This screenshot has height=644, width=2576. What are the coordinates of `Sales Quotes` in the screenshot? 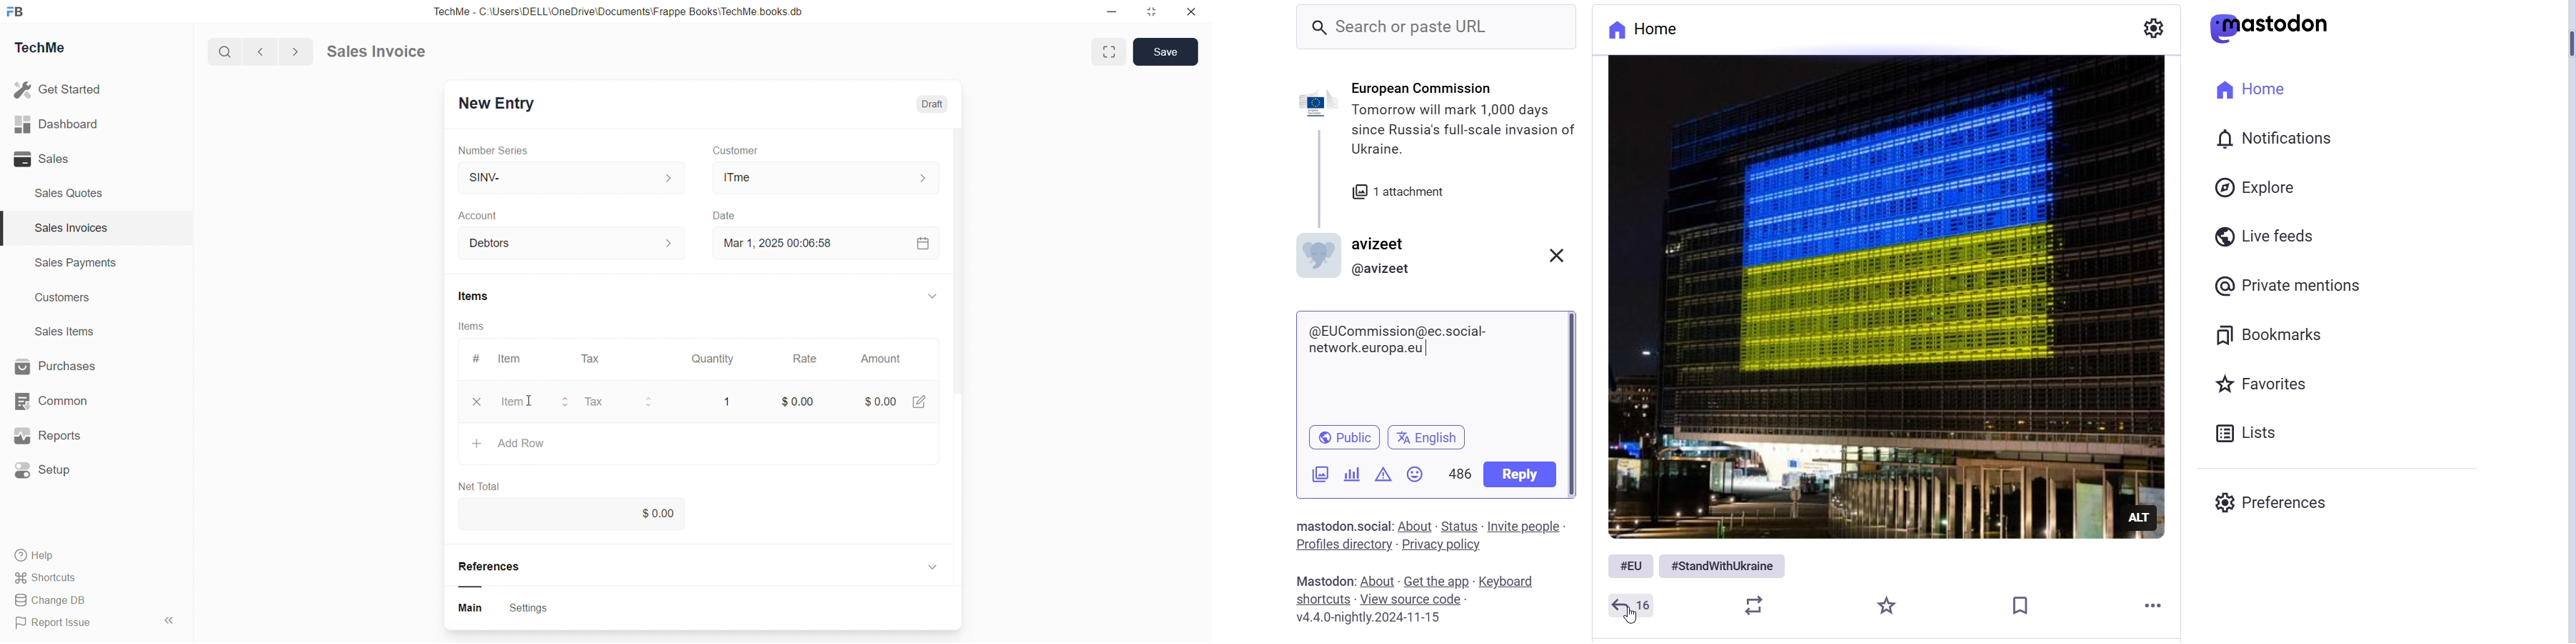 It's located at (74, 193).